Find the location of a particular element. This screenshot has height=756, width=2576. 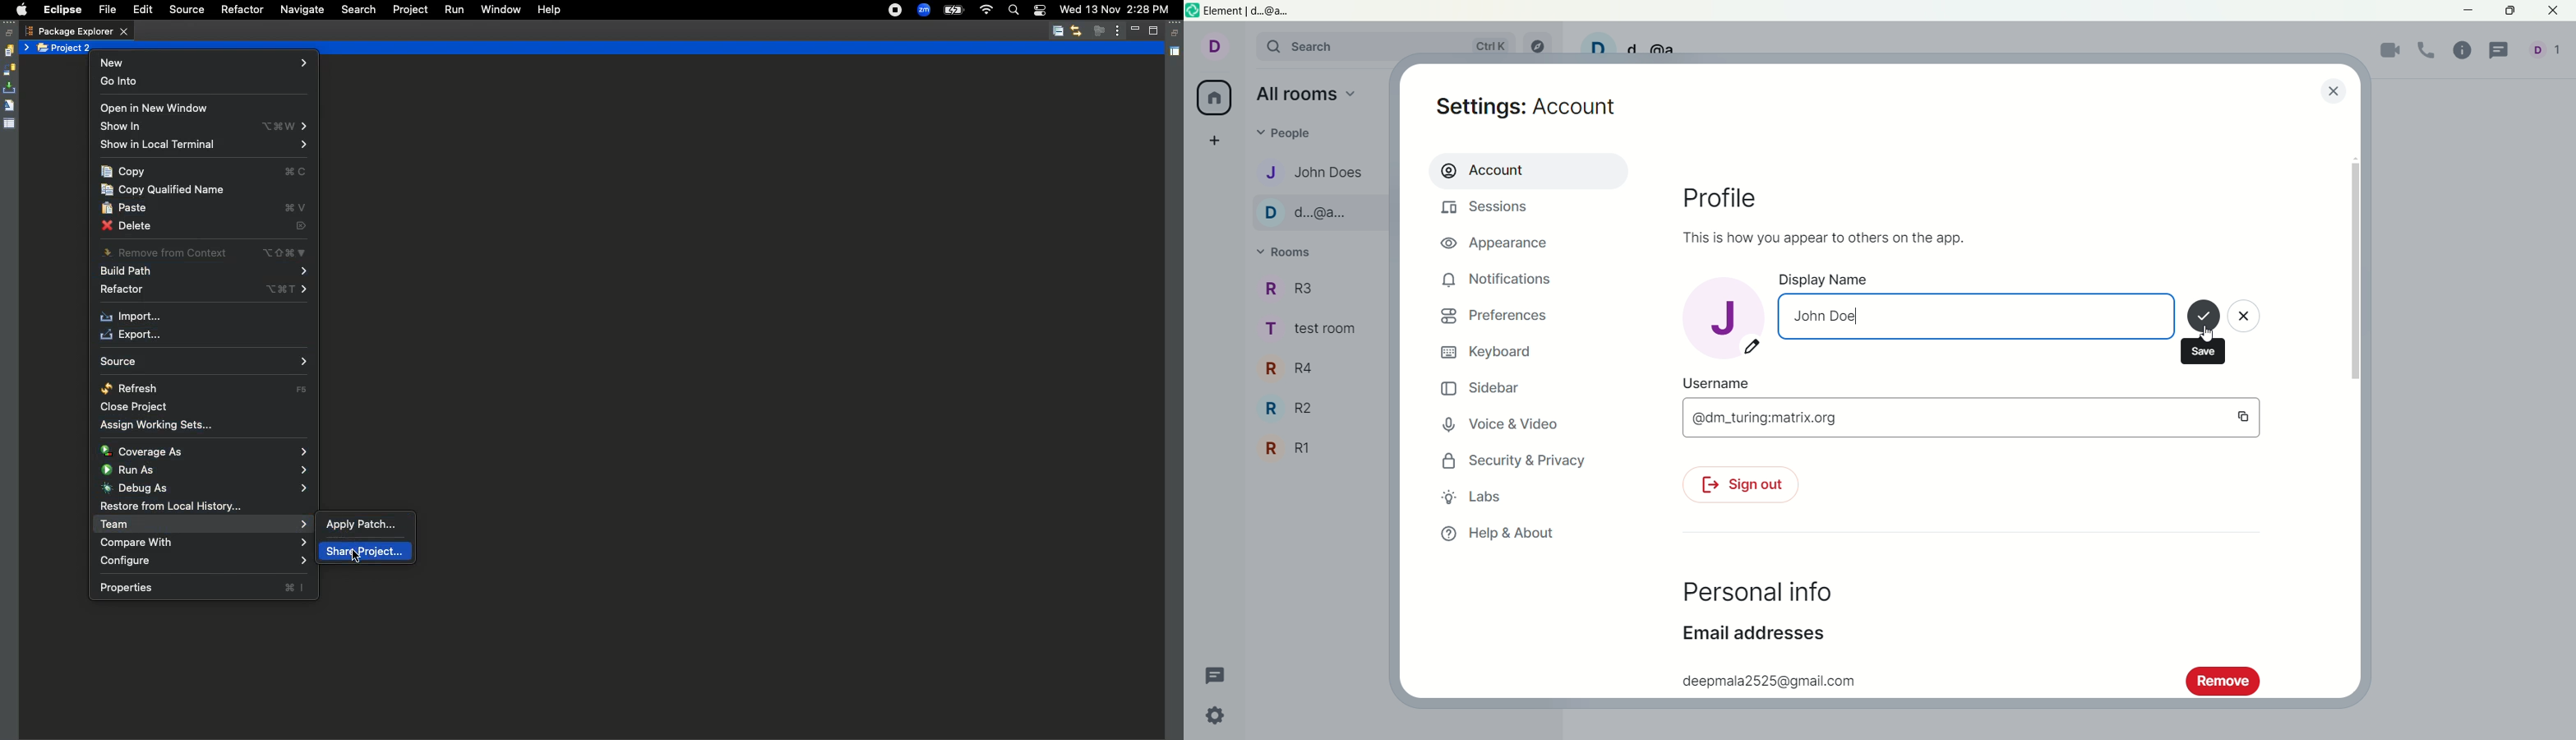

Recording is located at coordinates (896, 10).